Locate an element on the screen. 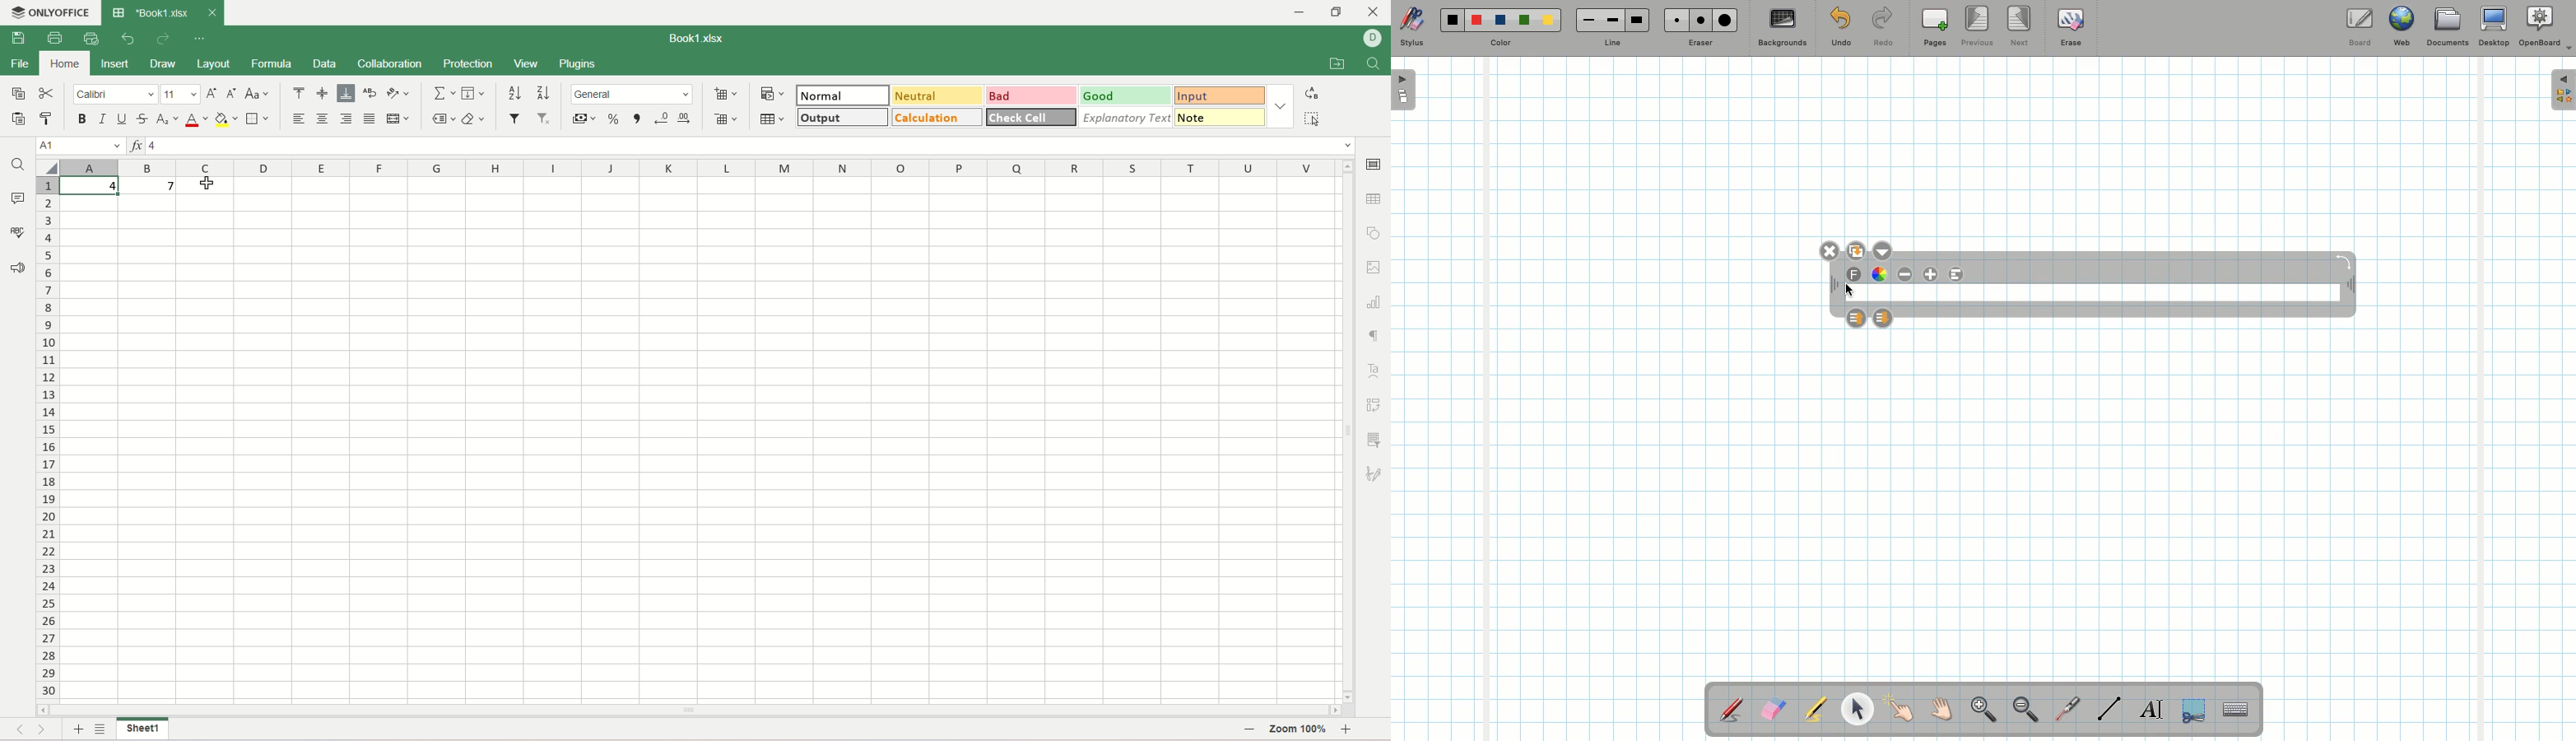  summation is located at coordinates (443, 93).